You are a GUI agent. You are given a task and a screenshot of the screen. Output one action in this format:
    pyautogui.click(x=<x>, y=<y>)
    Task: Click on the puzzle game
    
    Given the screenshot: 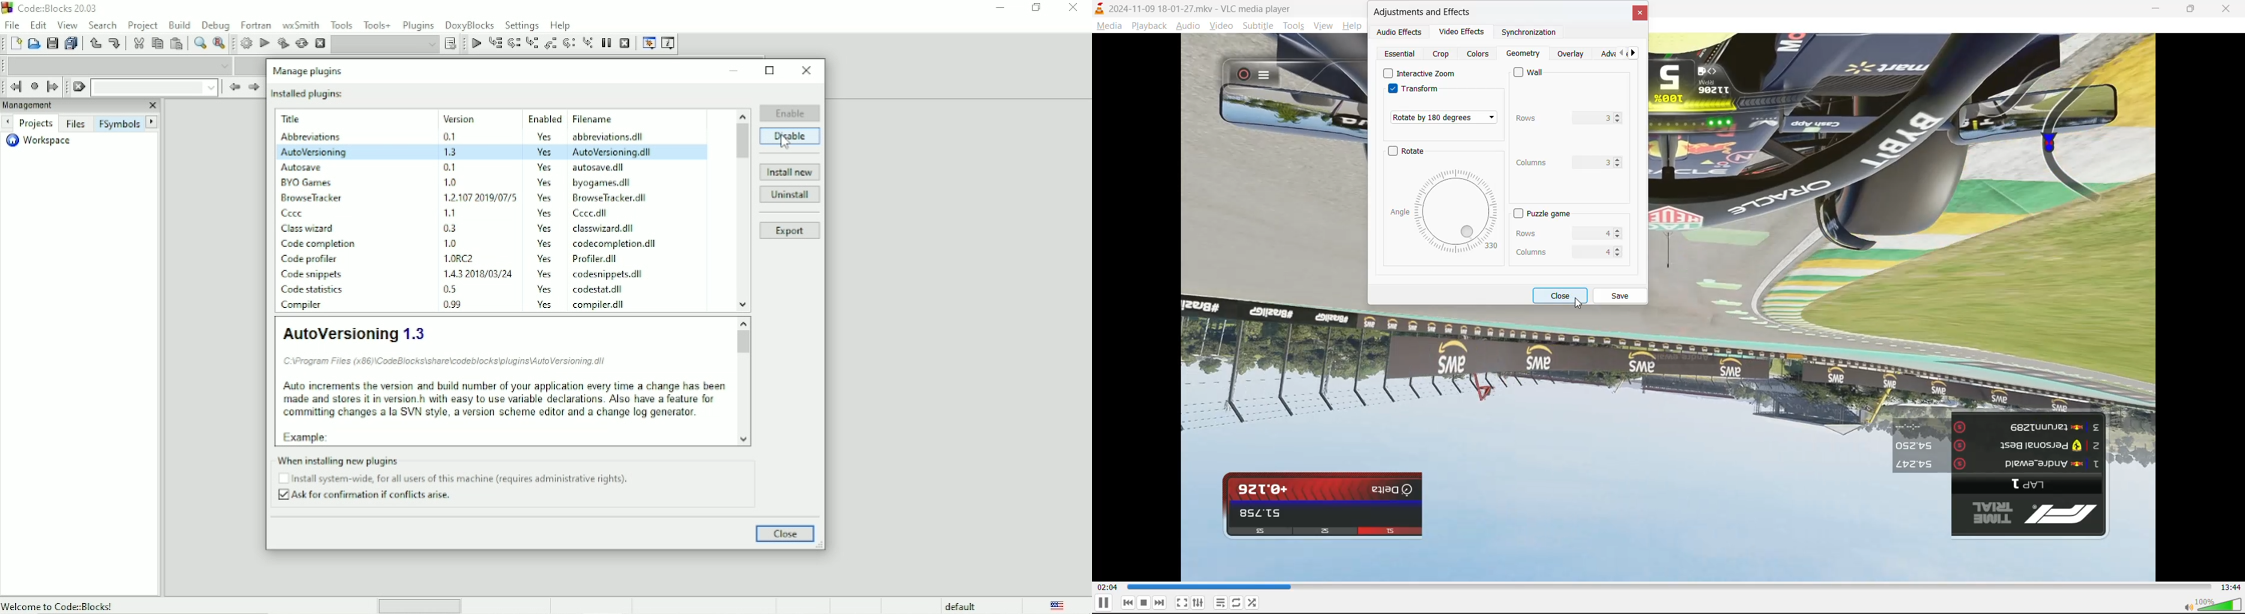 What is the action you would take?
    pyautogui.click(x=1541, y=214)
    